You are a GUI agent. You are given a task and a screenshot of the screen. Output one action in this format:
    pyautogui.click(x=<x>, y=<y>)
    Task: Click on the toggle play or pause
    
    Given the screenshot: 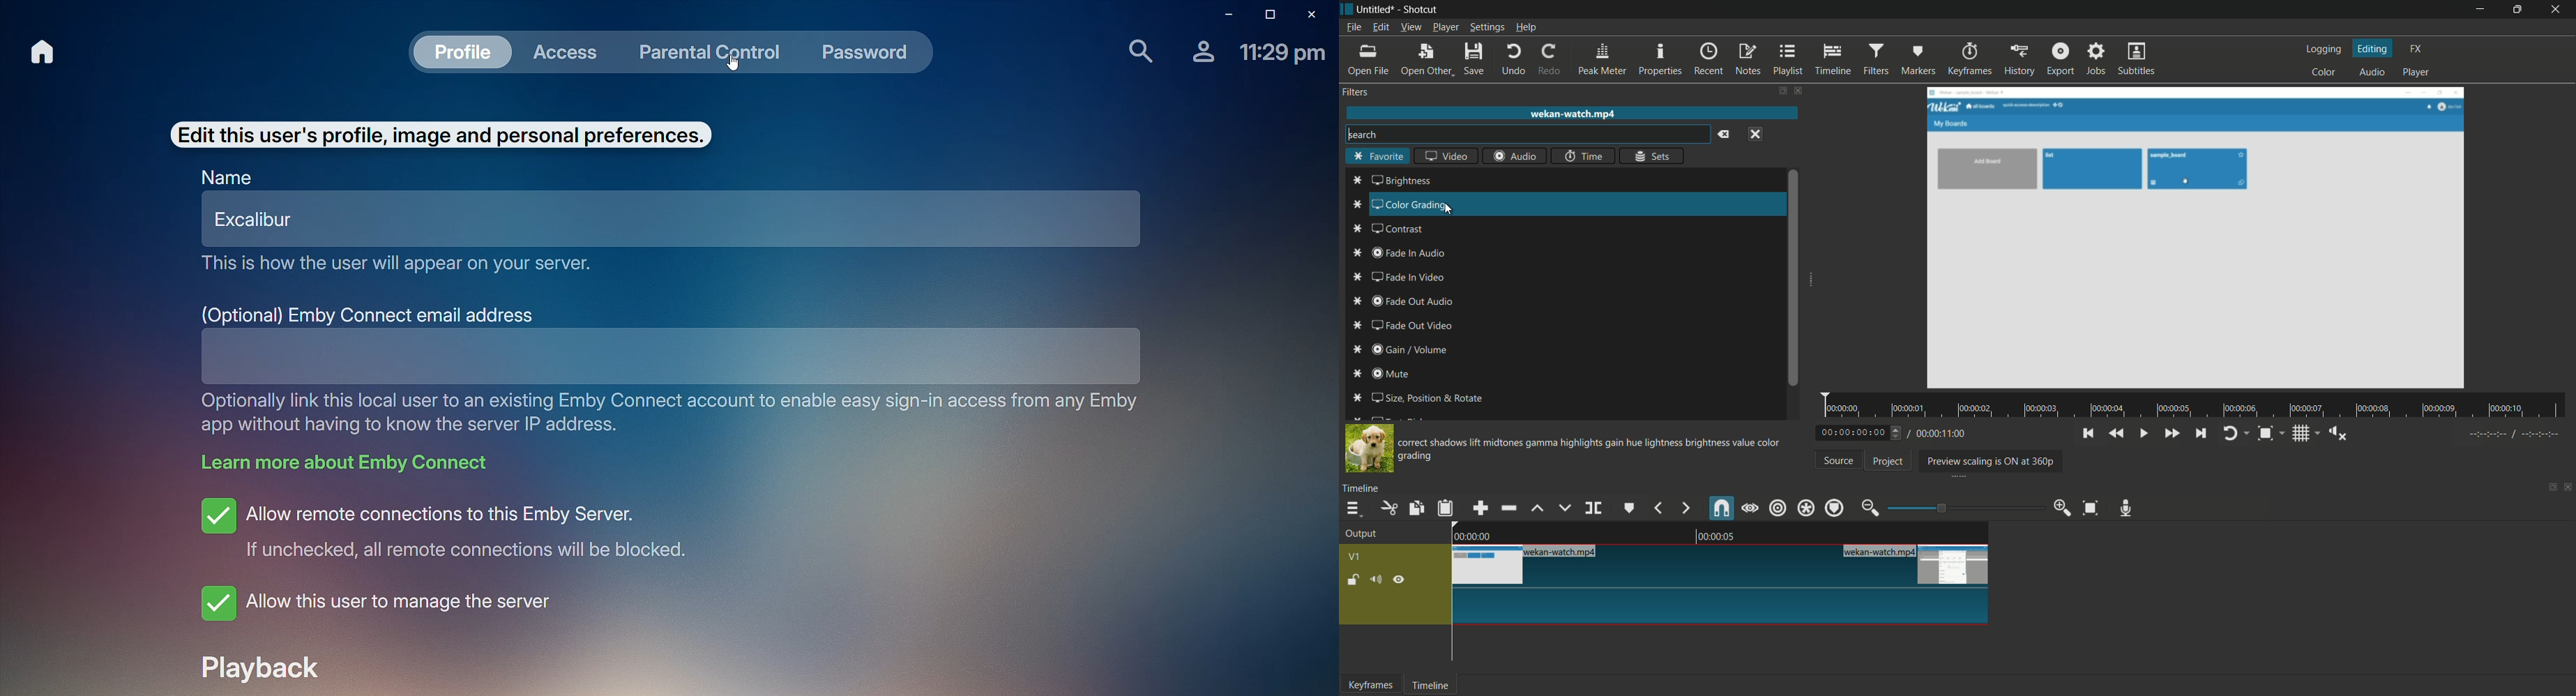 What is the action you would take?
    pyautogui.click(x=2144, y=434)
    